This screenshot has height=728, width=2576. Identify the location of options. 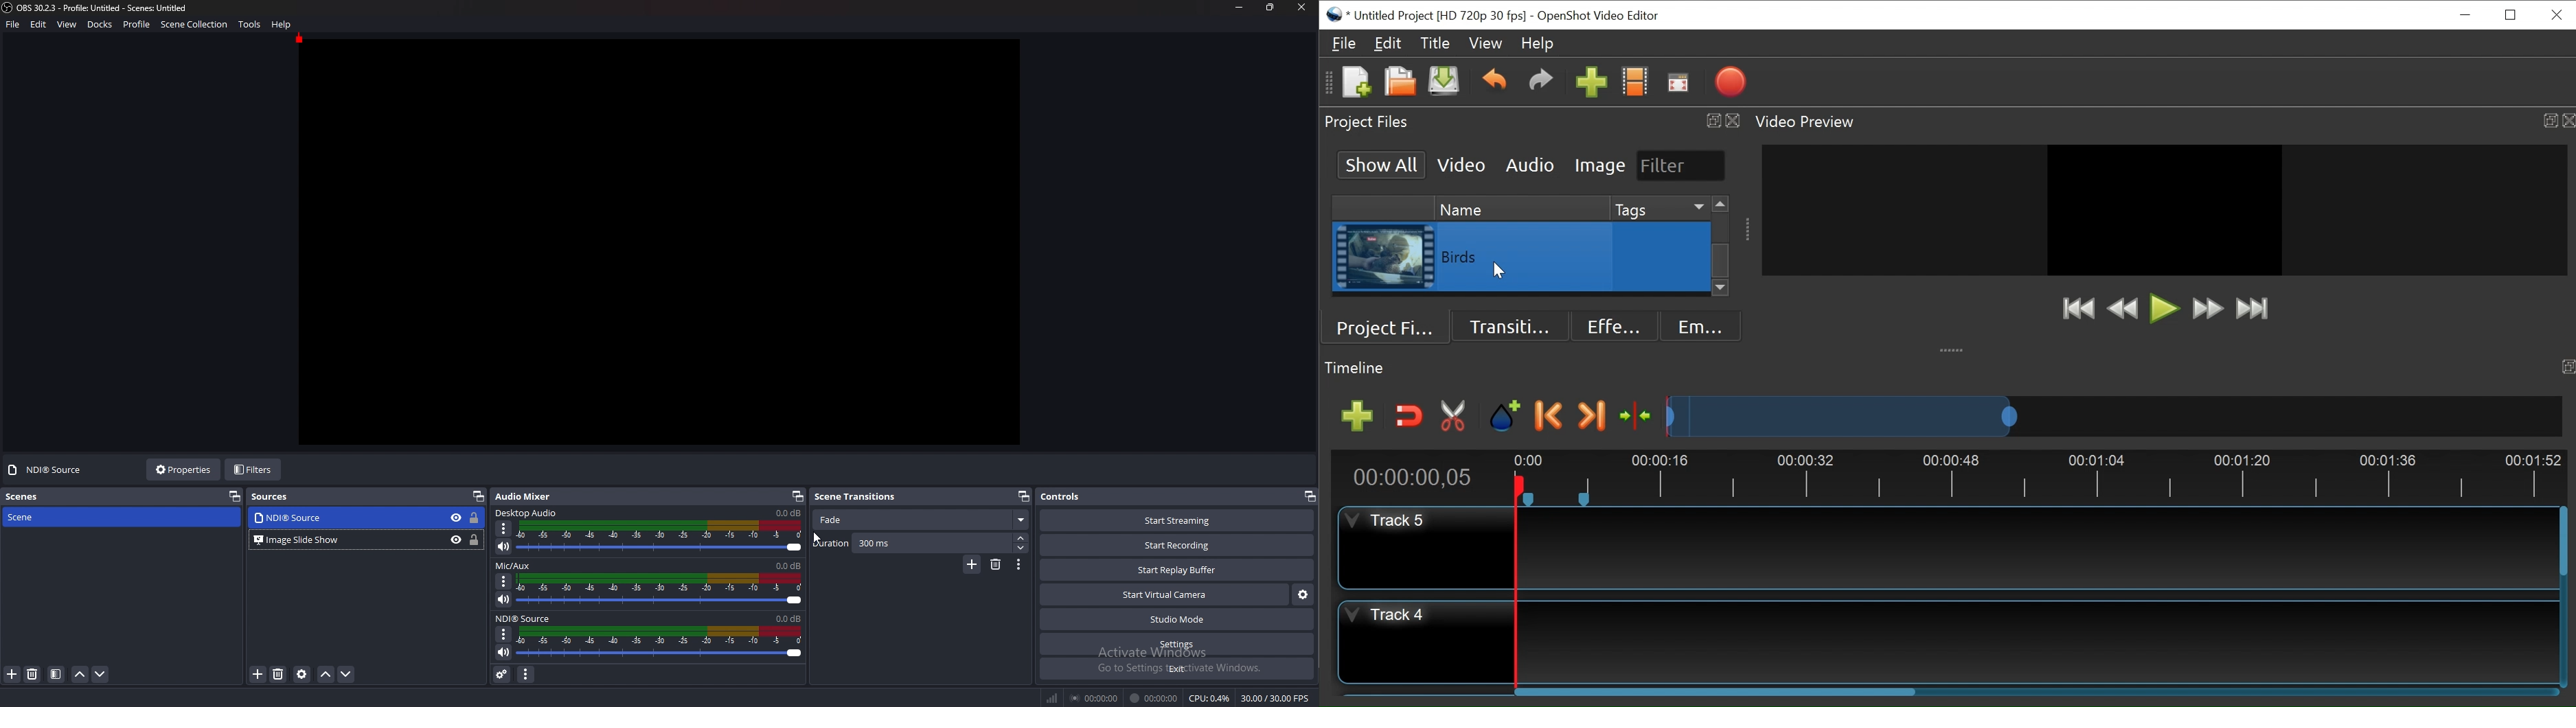
(503, 529).